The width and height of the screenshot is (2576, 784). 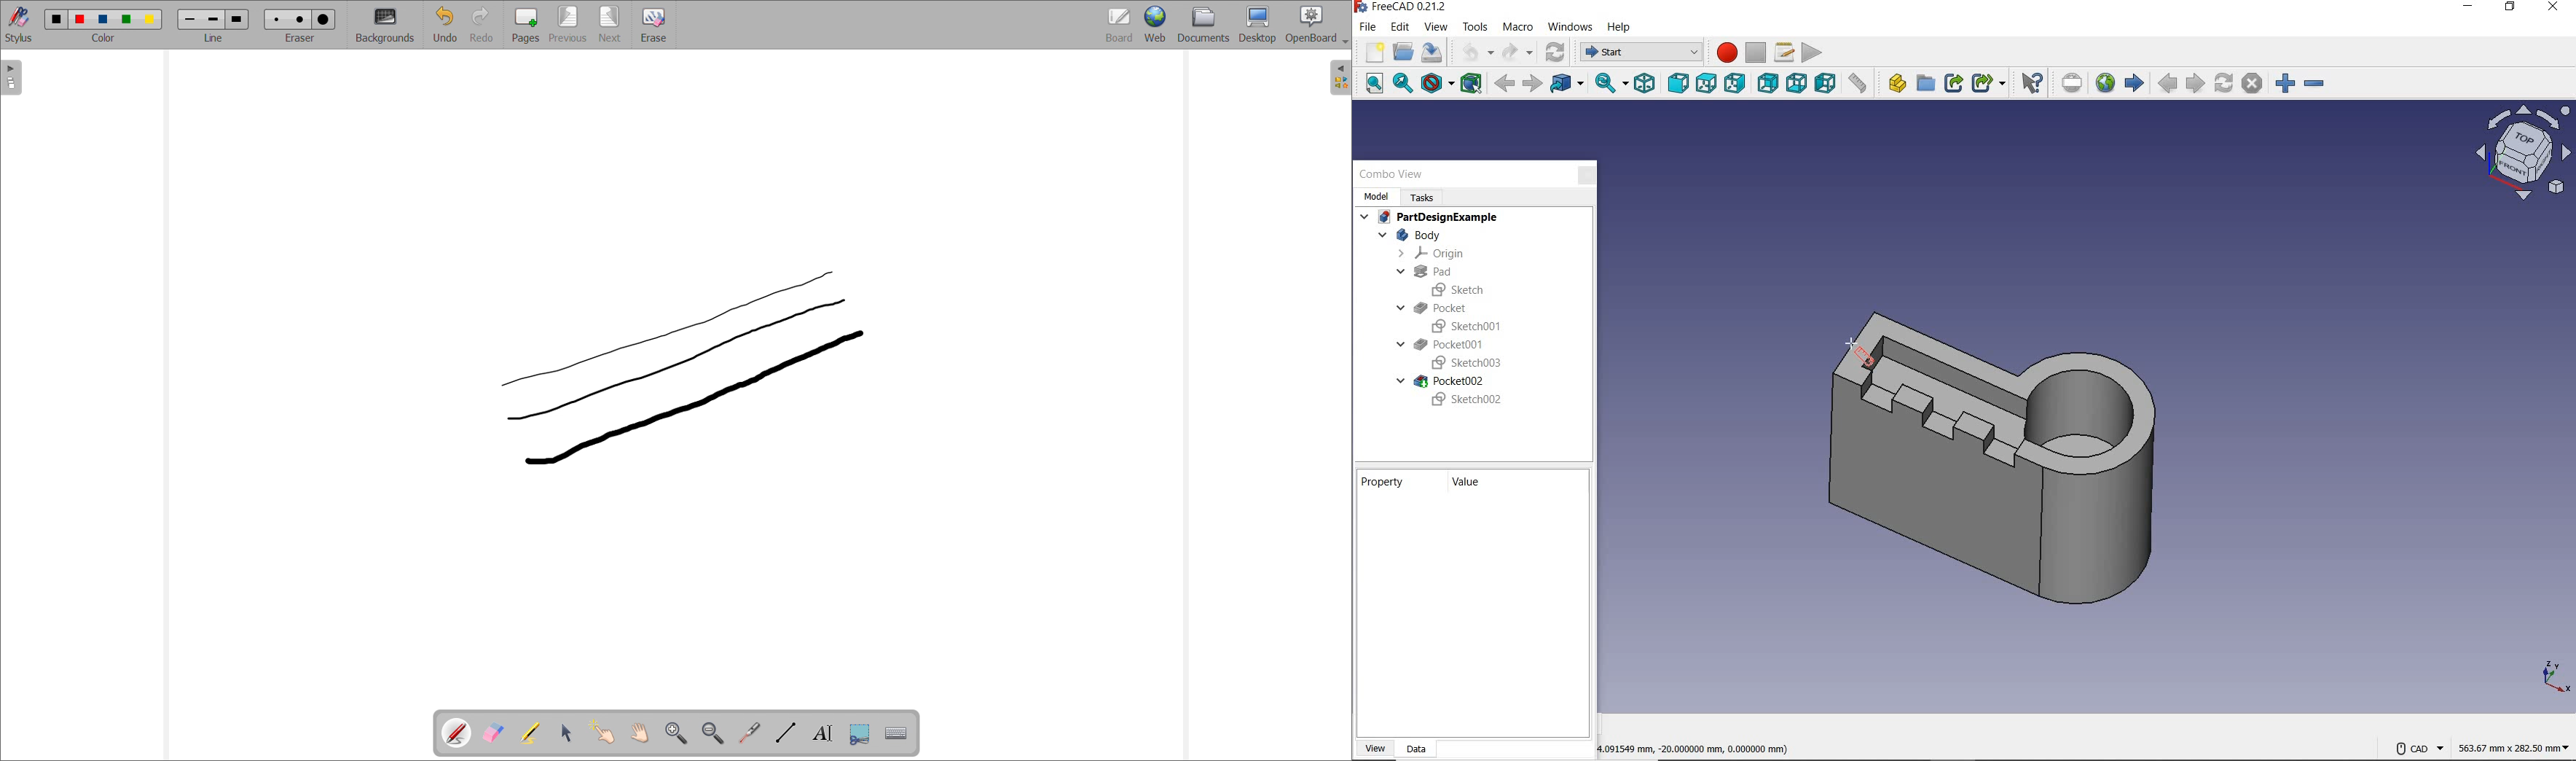 I want to click on SKETCH001, so click(x=1469, y=325).